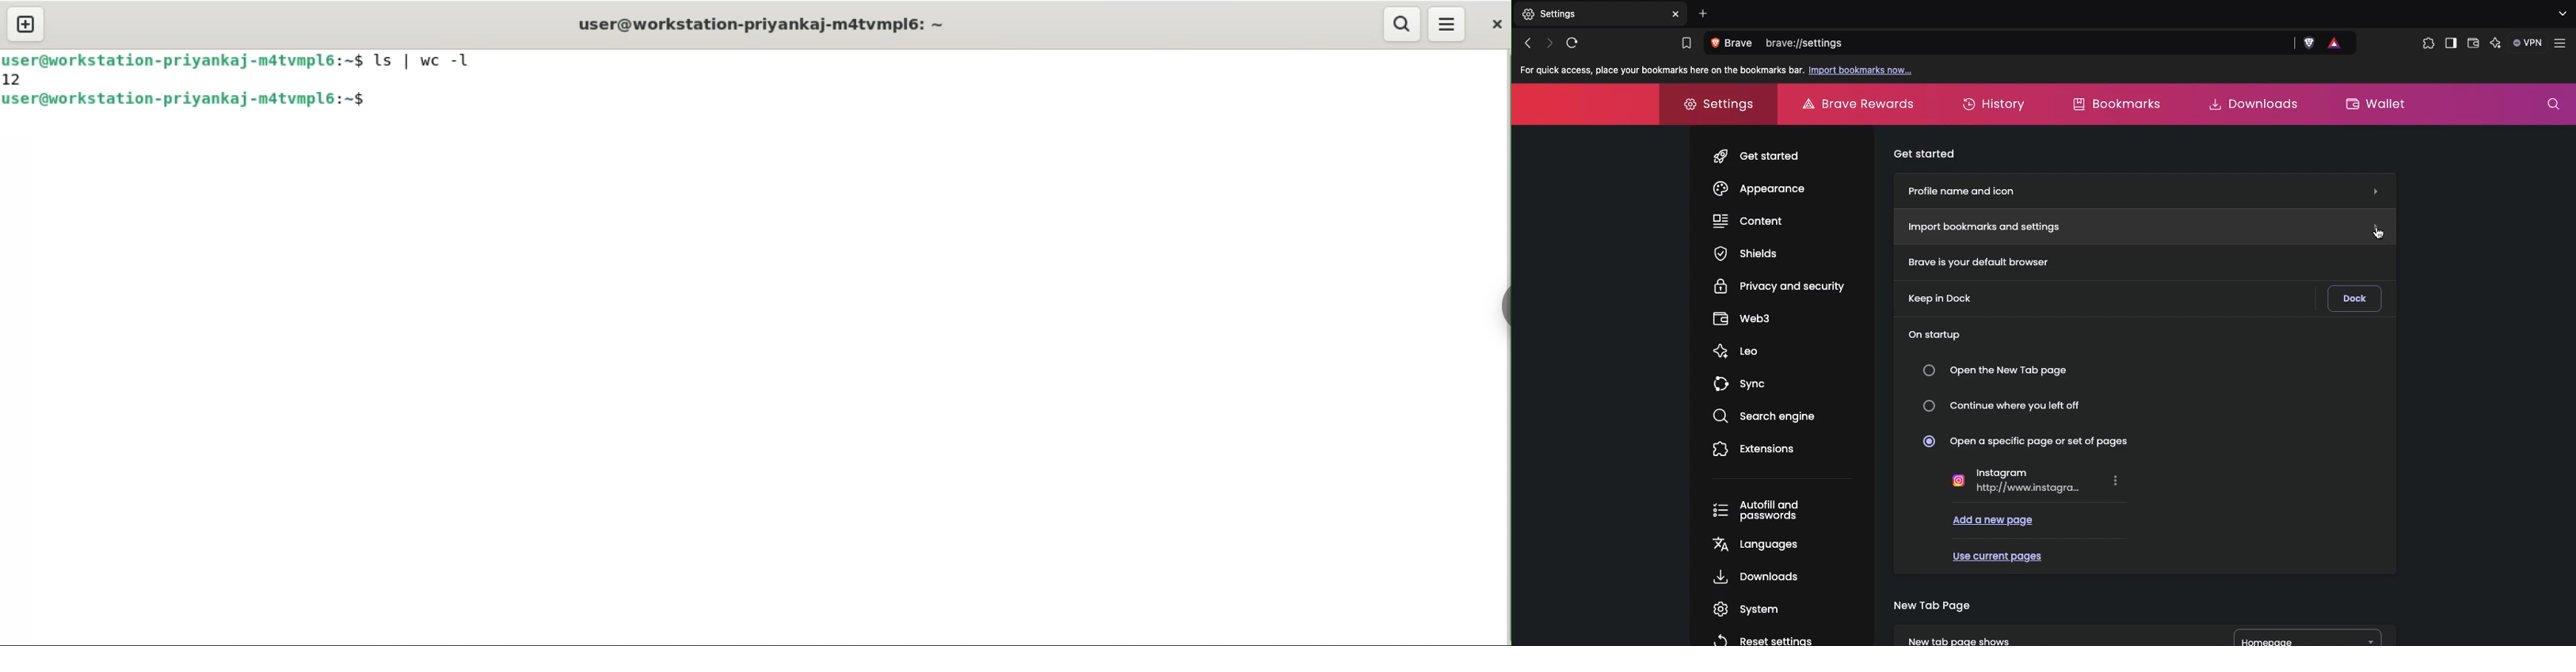 This screenshot has width=2576, height=672. Describe the element at coordinates (1497, 22) in the screenshot. I see `close` at that location.